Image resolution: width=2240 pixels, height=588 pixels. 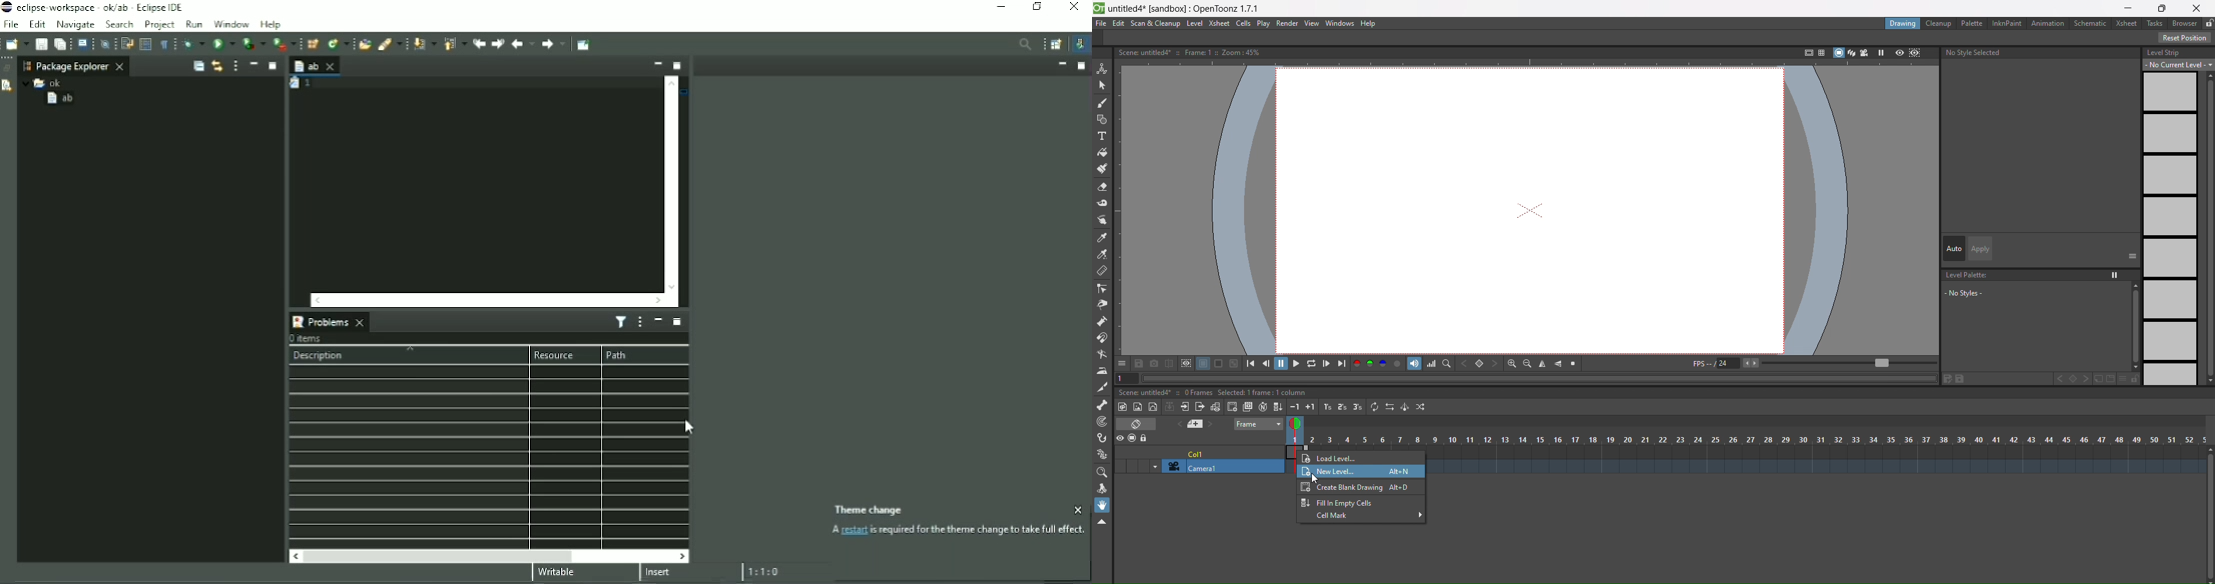 What do you see at coordinates (198, 66) in the screenshot?
I see `Collapse All` at bounding box center [198, 66].